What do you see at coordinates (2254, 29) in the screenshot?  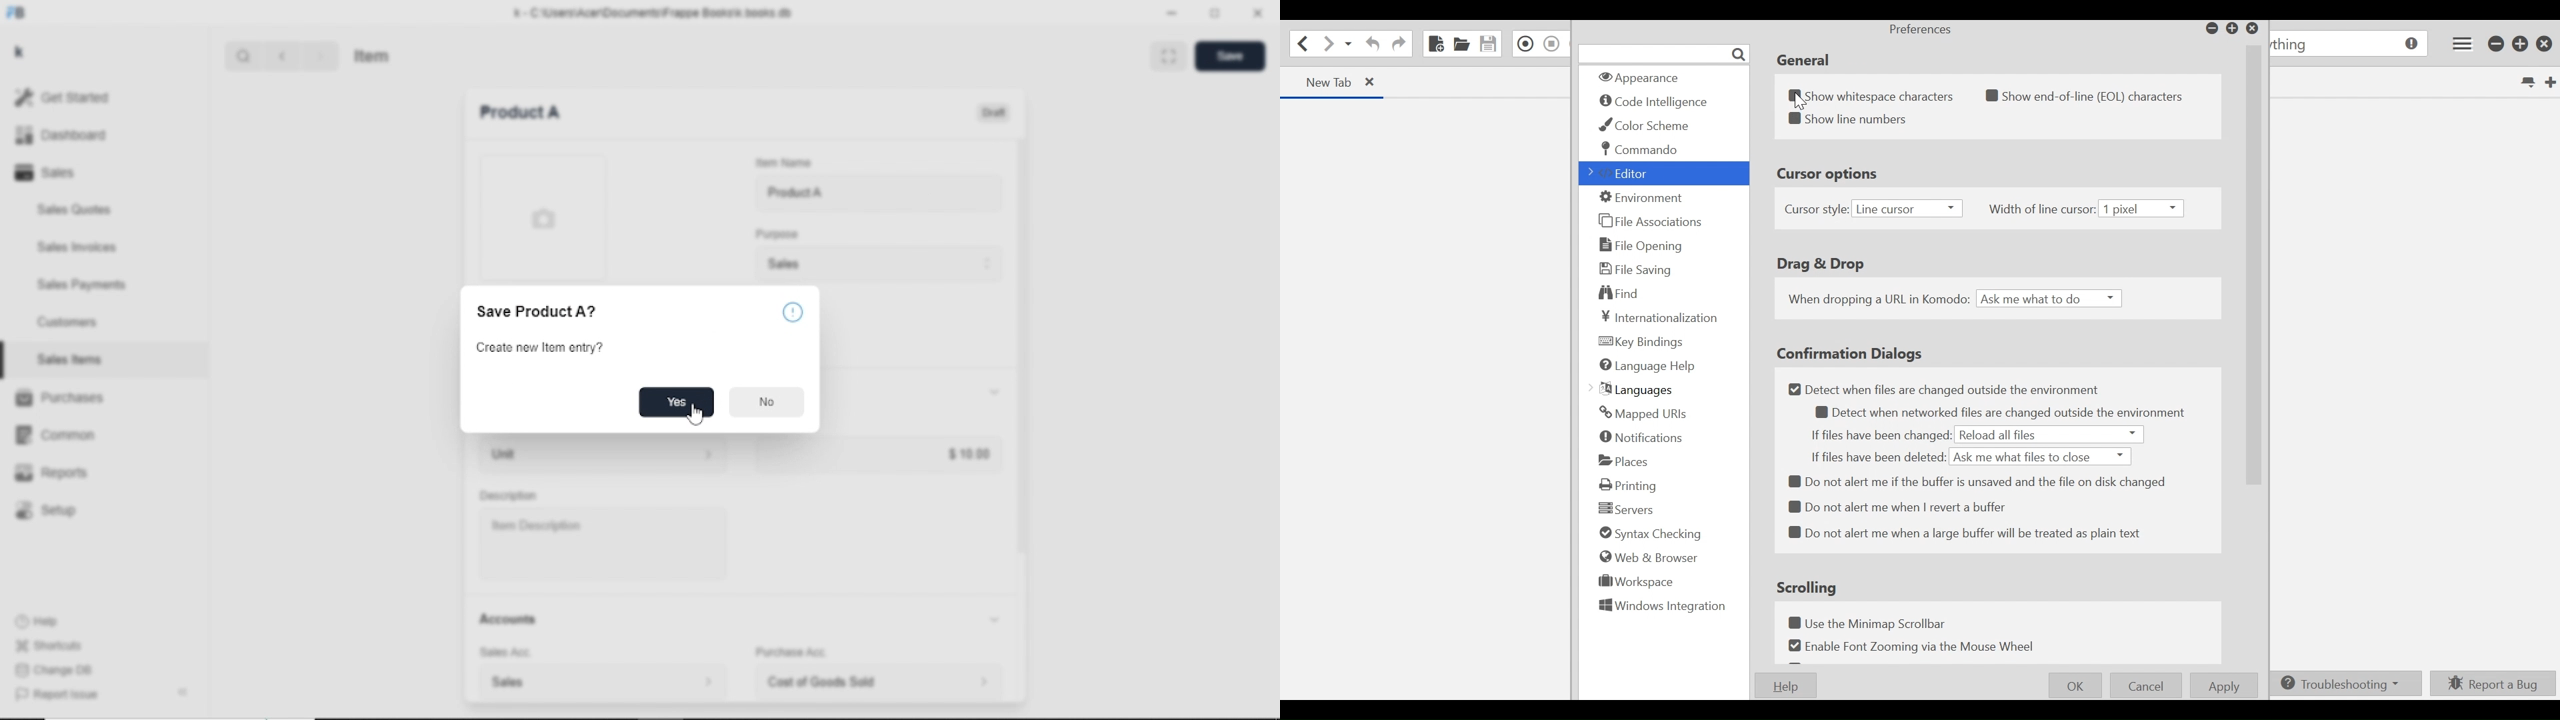 I see `Close` at bounding box center [2254, 29].